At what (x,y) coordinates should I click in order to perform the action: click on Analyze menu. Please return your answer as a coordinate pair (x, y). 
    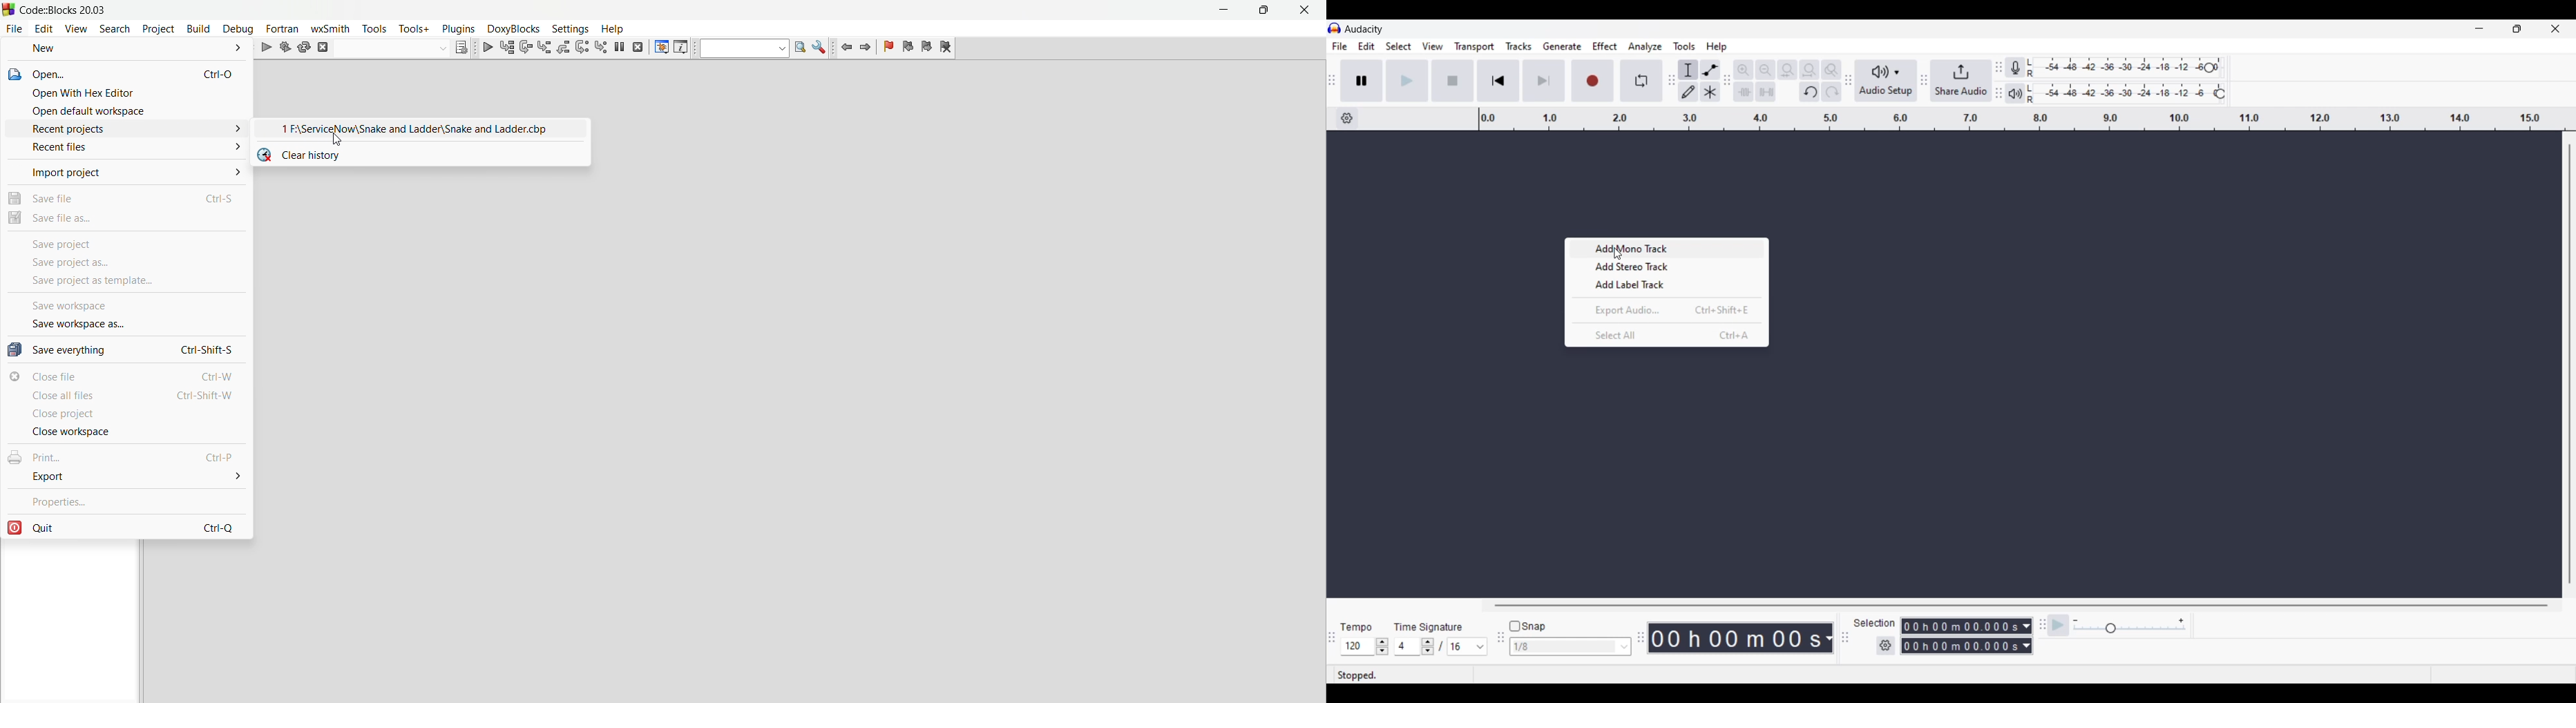
    Looking at the image, I should click on (1645, 46).